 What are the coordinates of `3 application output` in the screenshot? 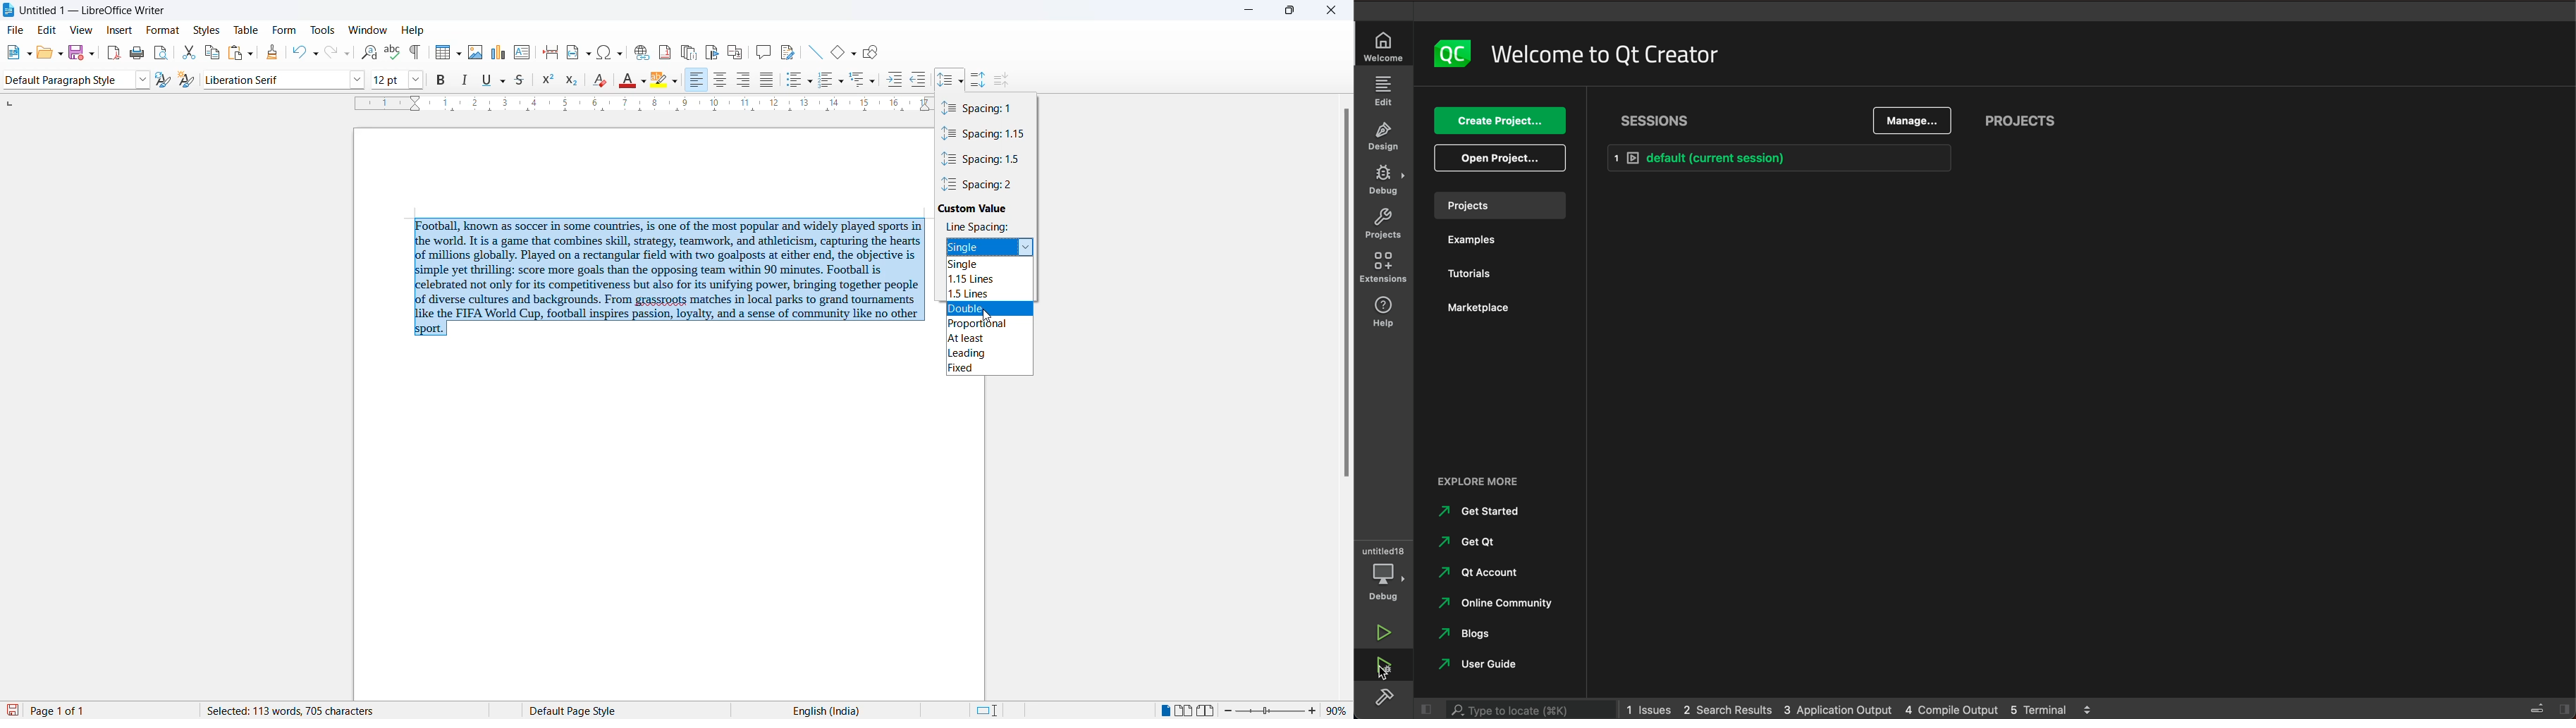 It's located at (1840, 707).